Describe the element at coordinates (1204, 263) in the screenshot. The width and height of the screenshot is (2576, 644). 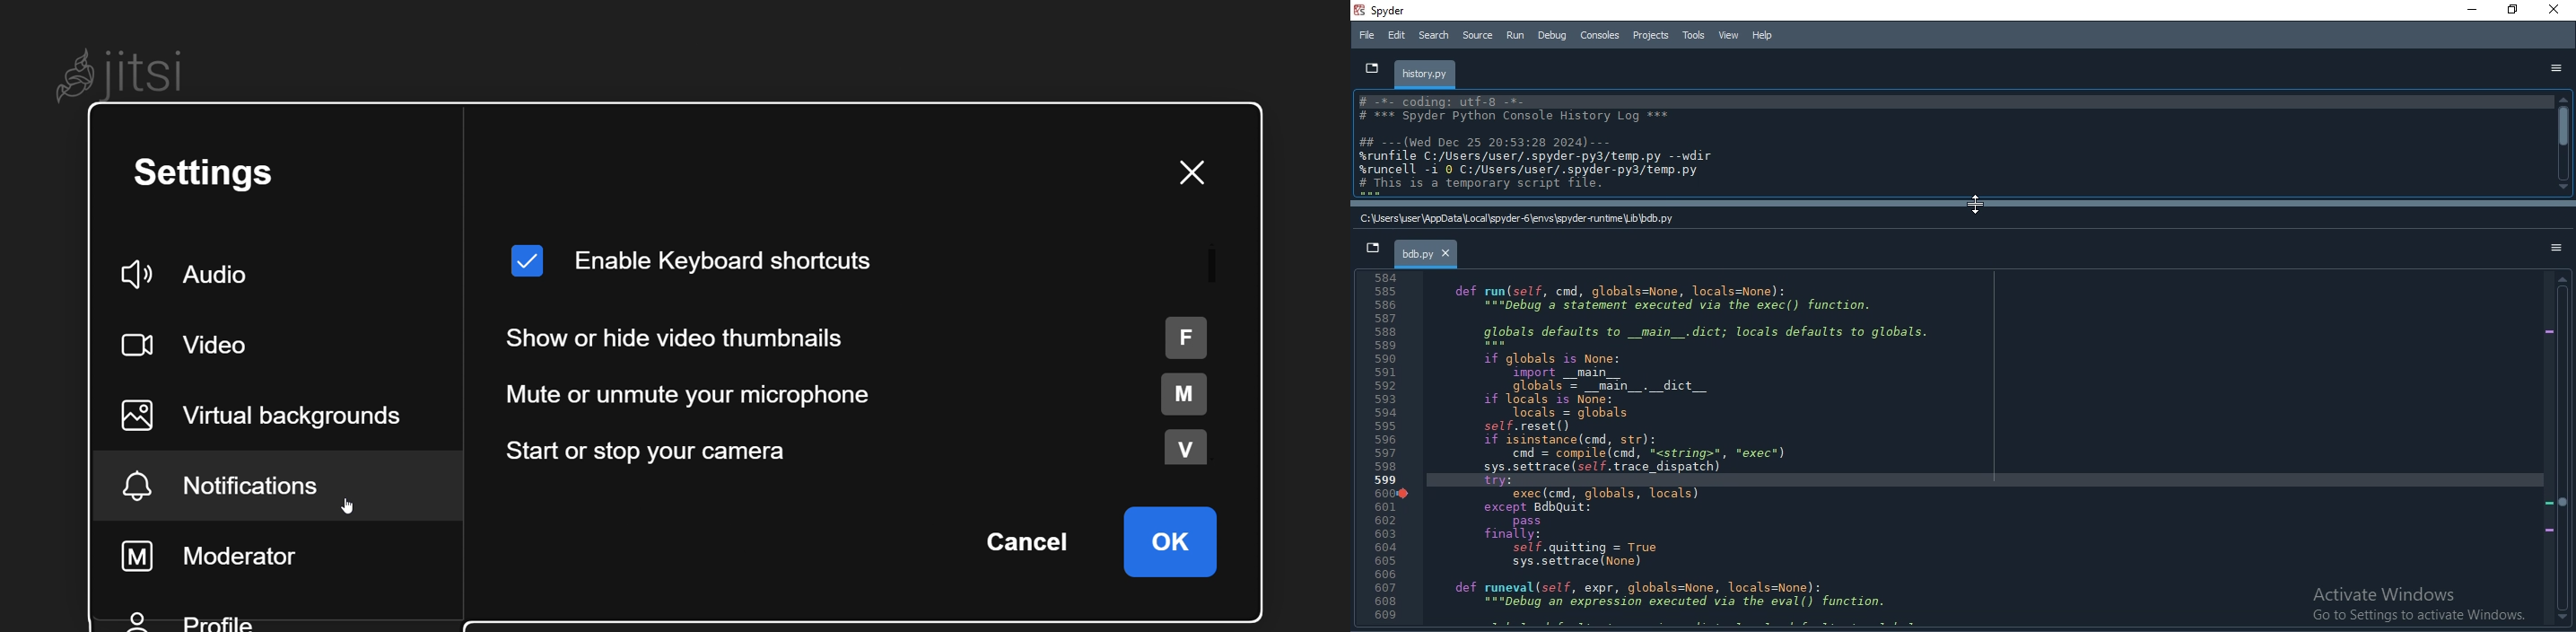
I see `scroll bar` at that location.